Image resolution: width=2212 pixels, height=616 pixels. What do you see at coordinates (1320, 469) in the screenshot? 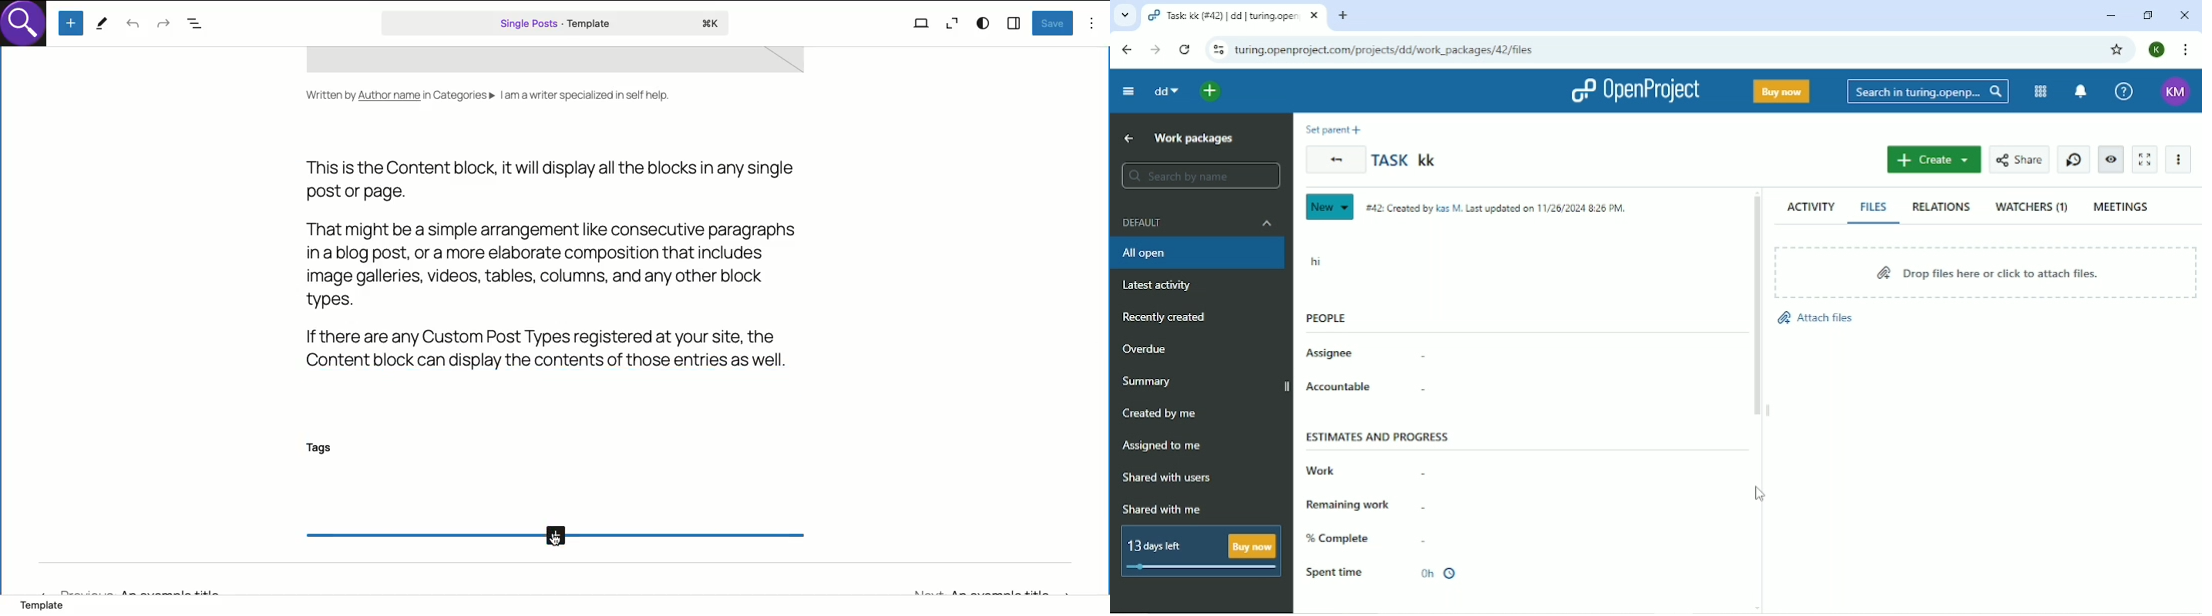
I see `Work` at bounding box center [1320, 469].